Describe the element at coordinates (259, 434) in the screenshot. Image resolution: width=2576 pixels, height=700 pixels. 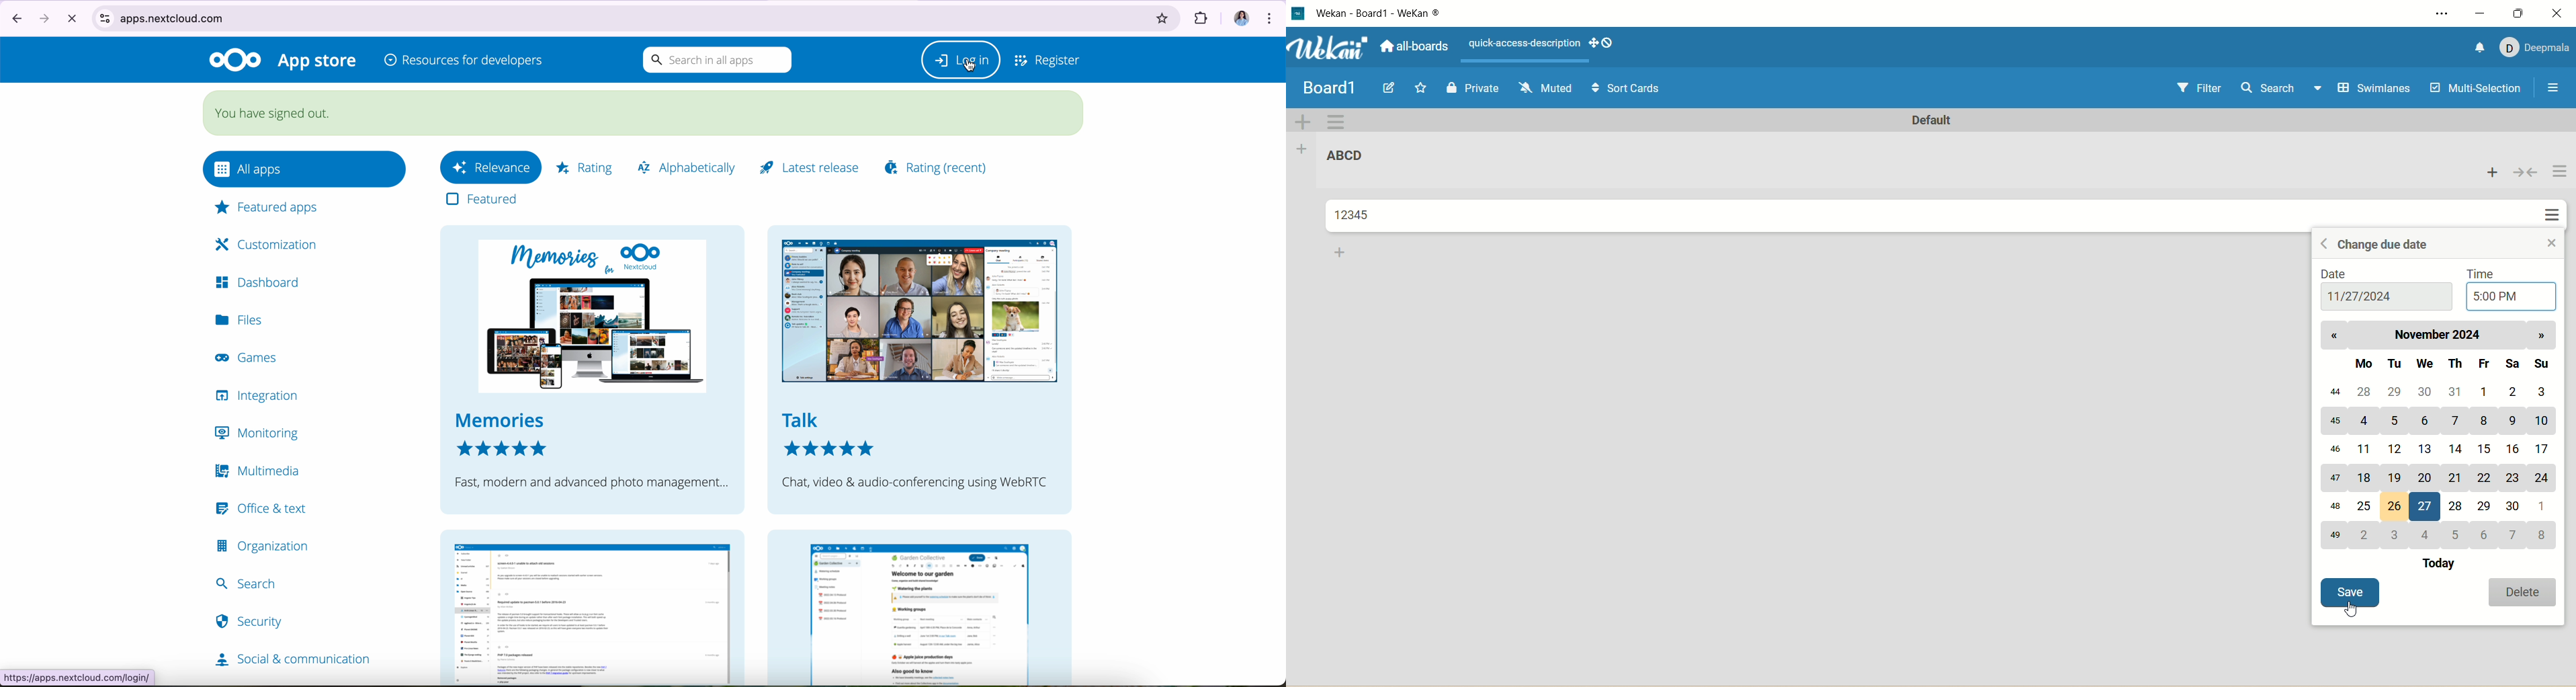
I see `monitoring` at that location.